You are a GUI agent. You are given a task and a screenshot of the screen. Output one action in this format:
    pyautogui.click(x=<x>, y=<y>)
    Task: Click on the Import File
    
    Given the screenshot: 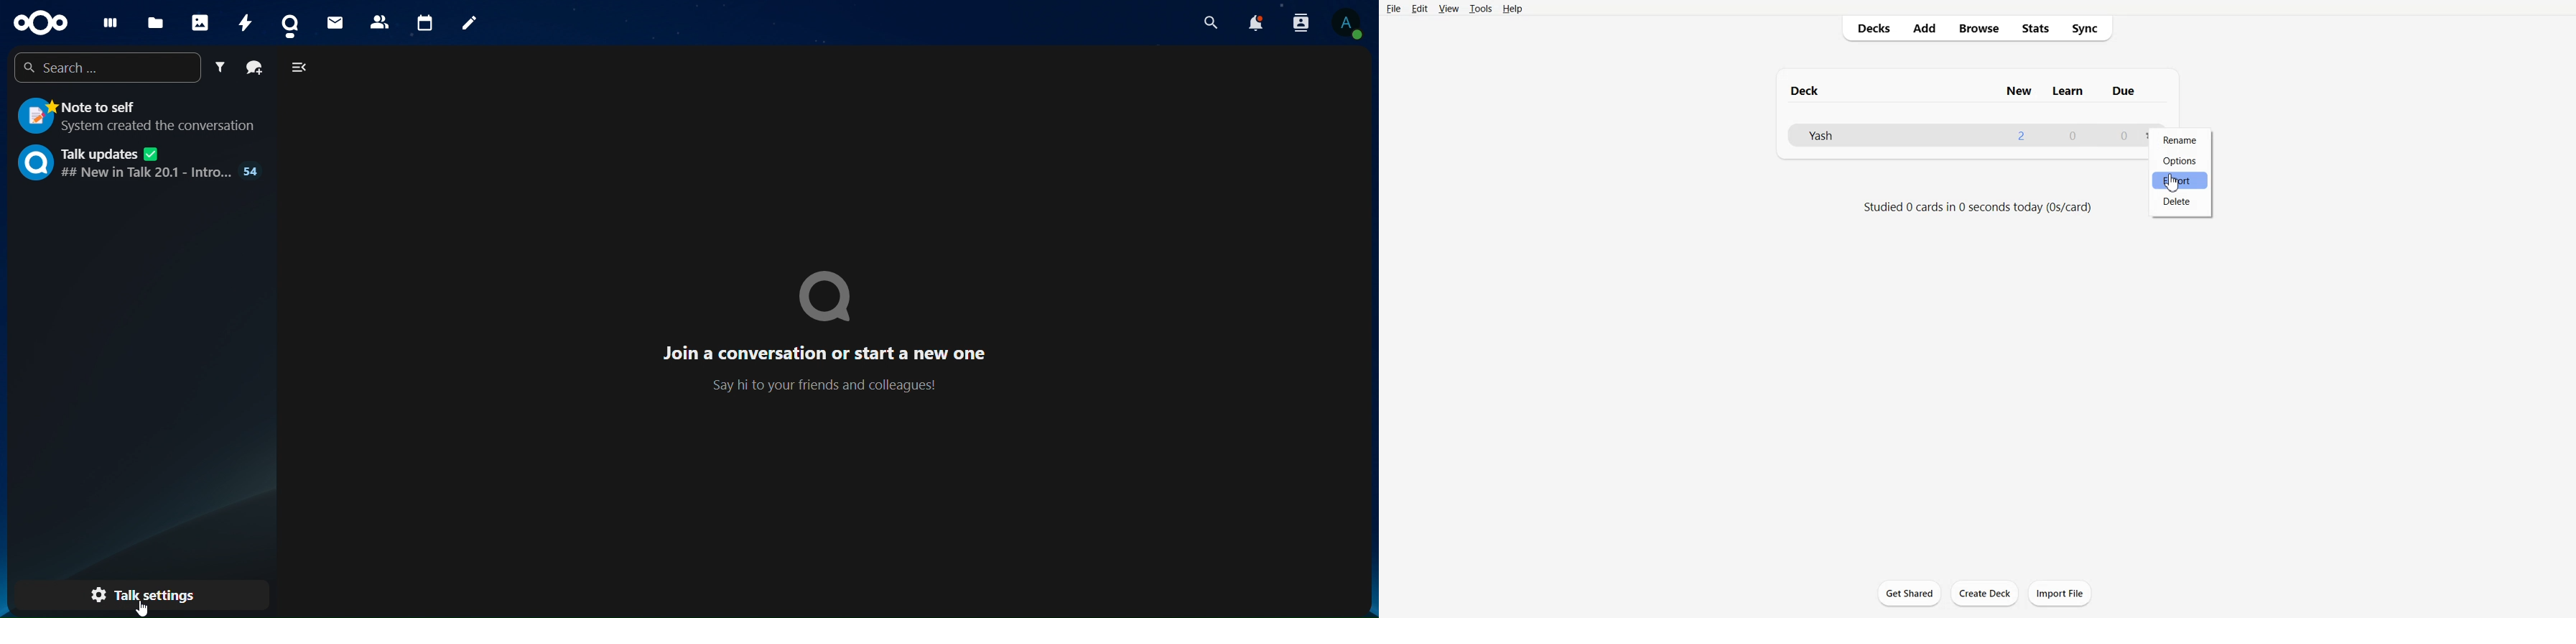 What is the action you would take?
    pyautogui.click(x=2061, y=592)
    